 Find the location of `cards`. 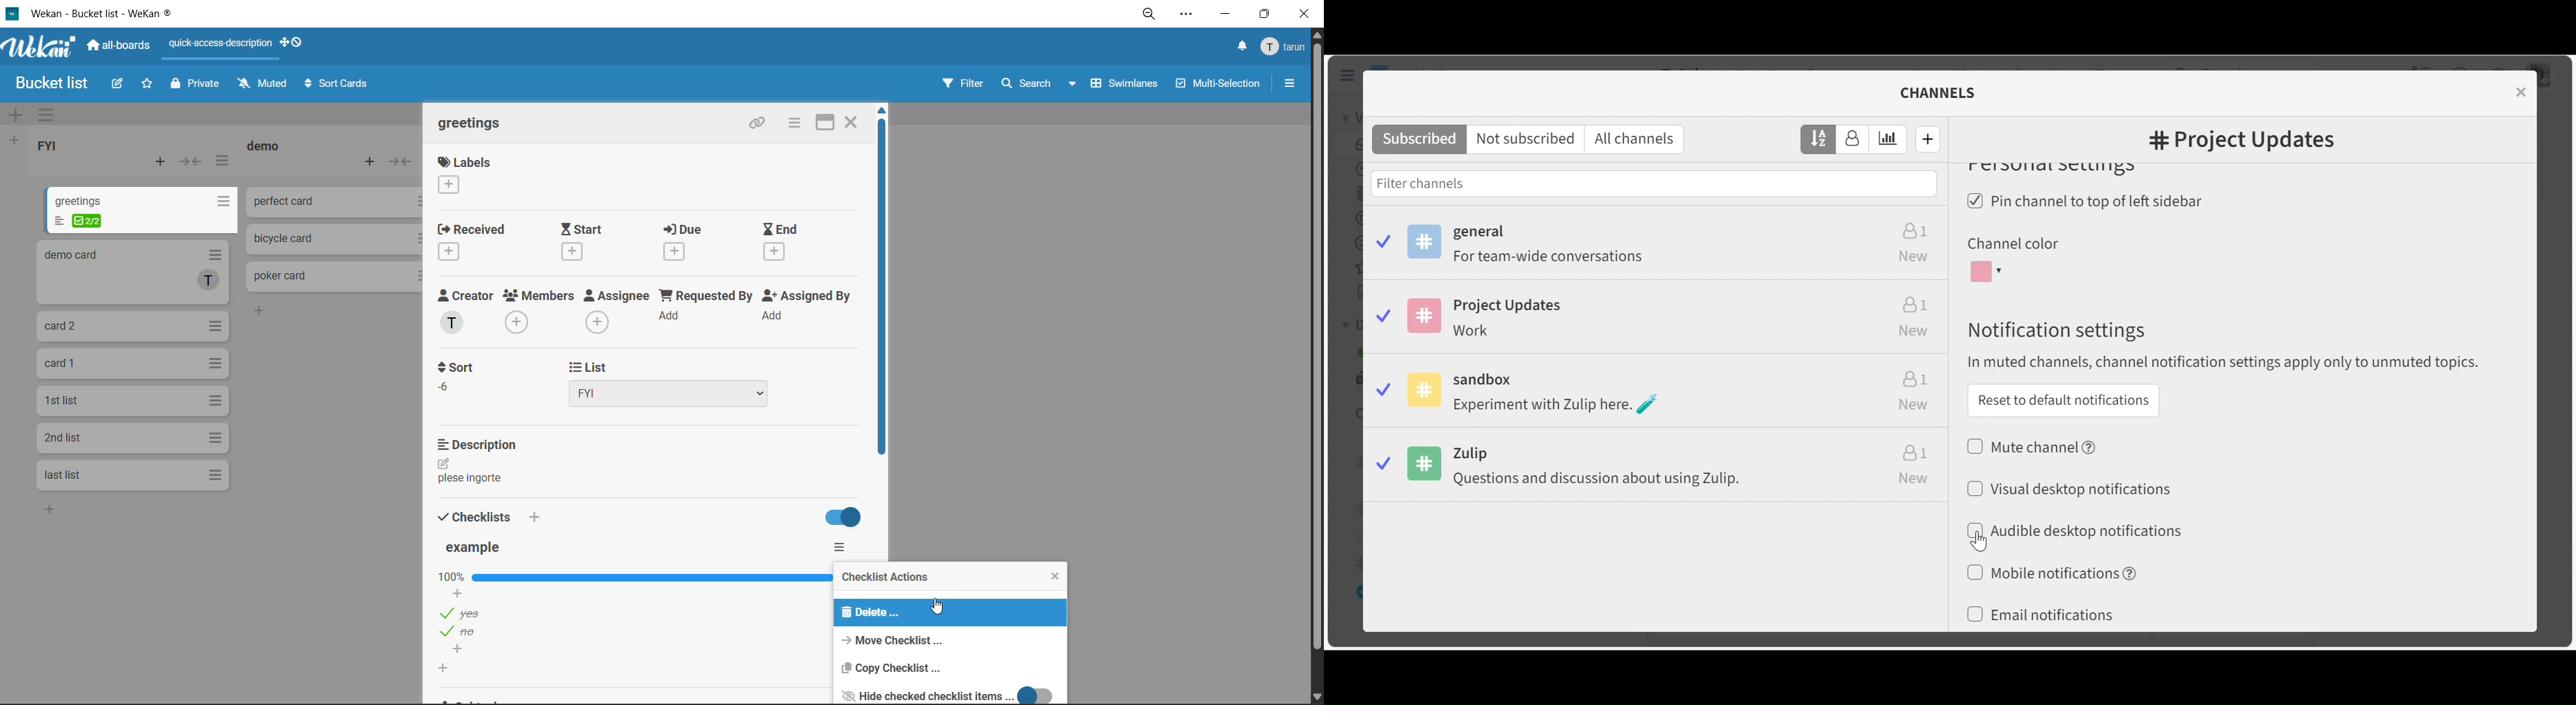

cards is located at coordinates (143, 209).